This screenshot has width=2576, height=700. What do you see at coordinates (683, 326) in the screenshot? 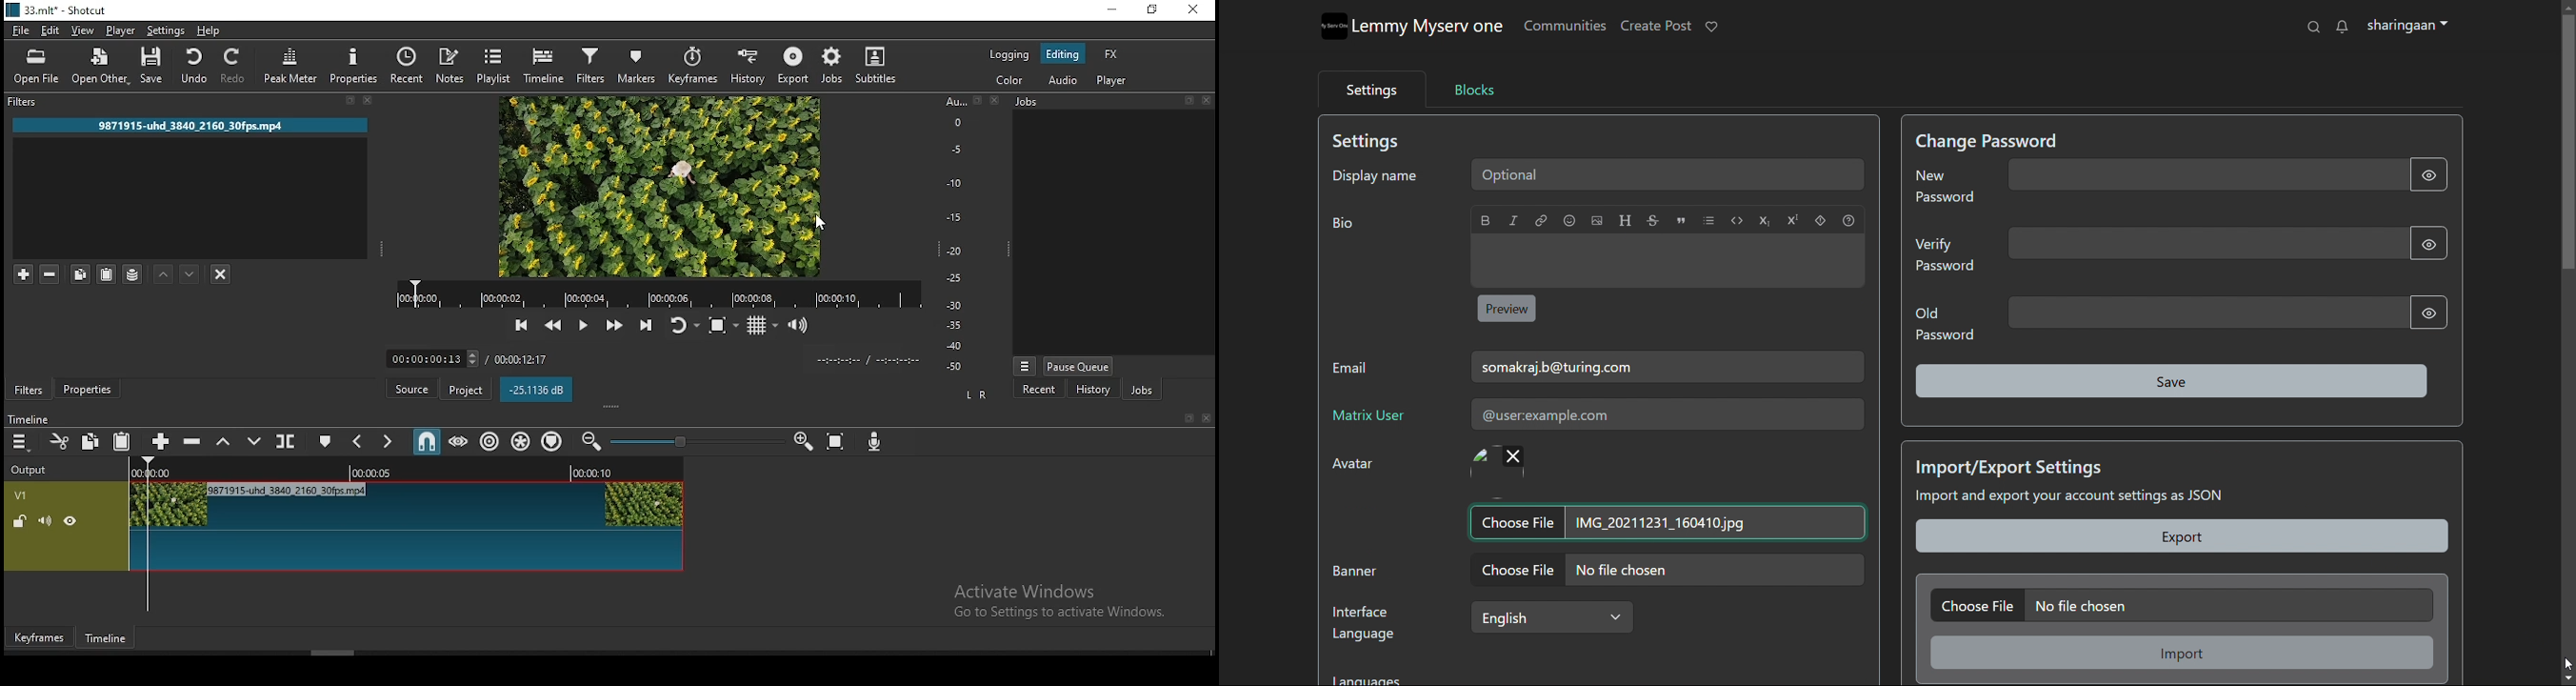
I see `toggle player looping` at bounding box center [683, 326].